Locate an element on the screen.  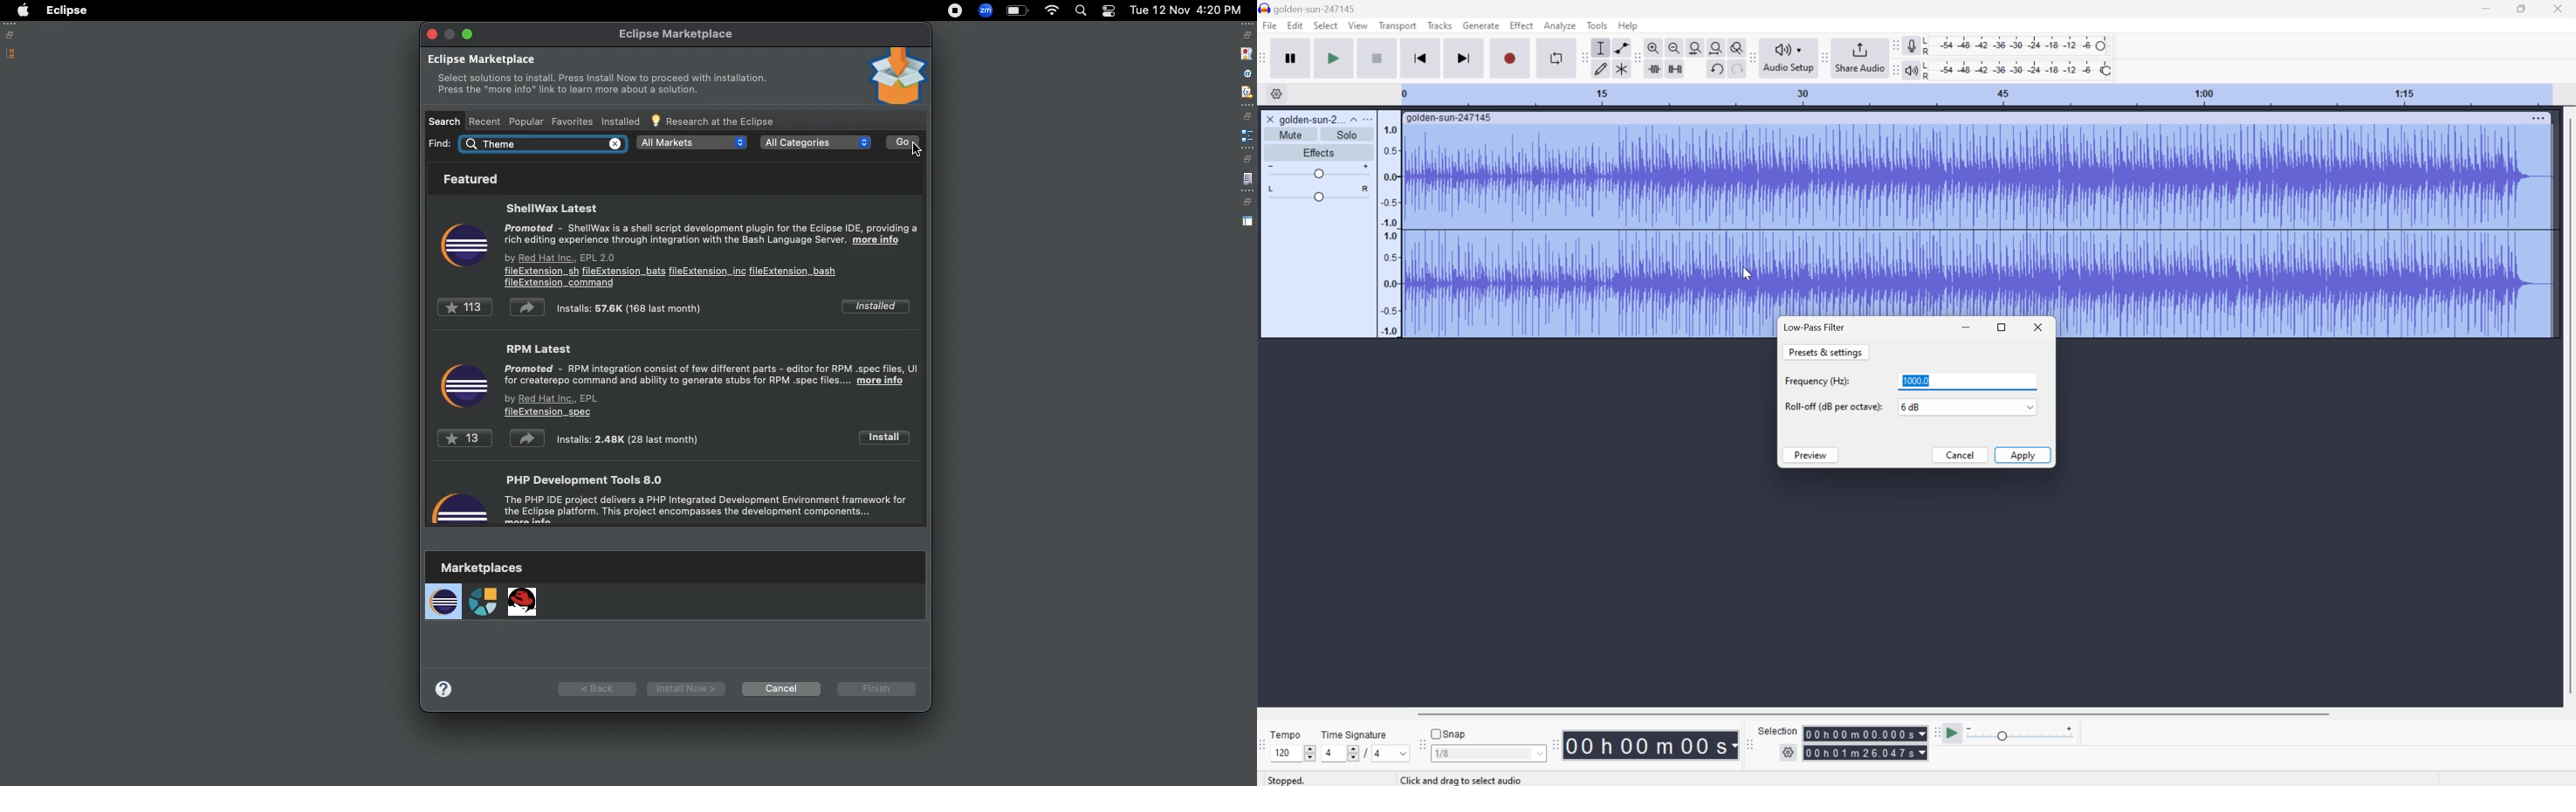
Selection tool is located at coordinates (1601, 48).